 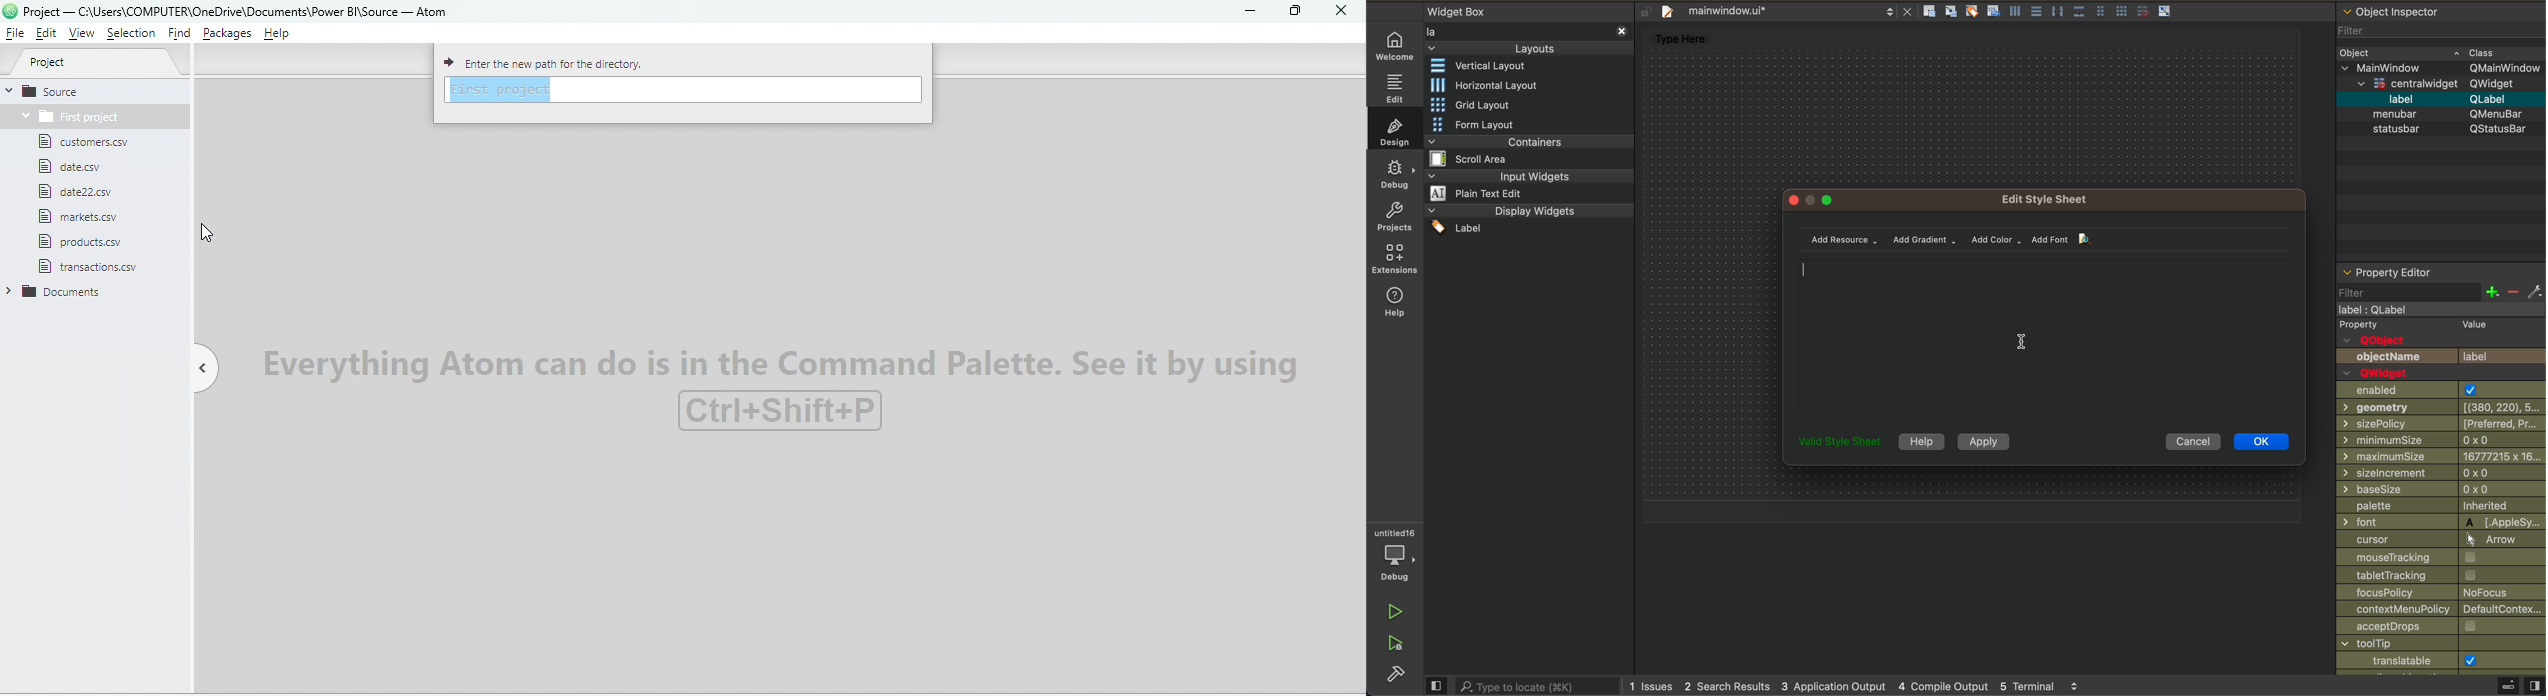 I want to click on File, so click(x=91, y=266).